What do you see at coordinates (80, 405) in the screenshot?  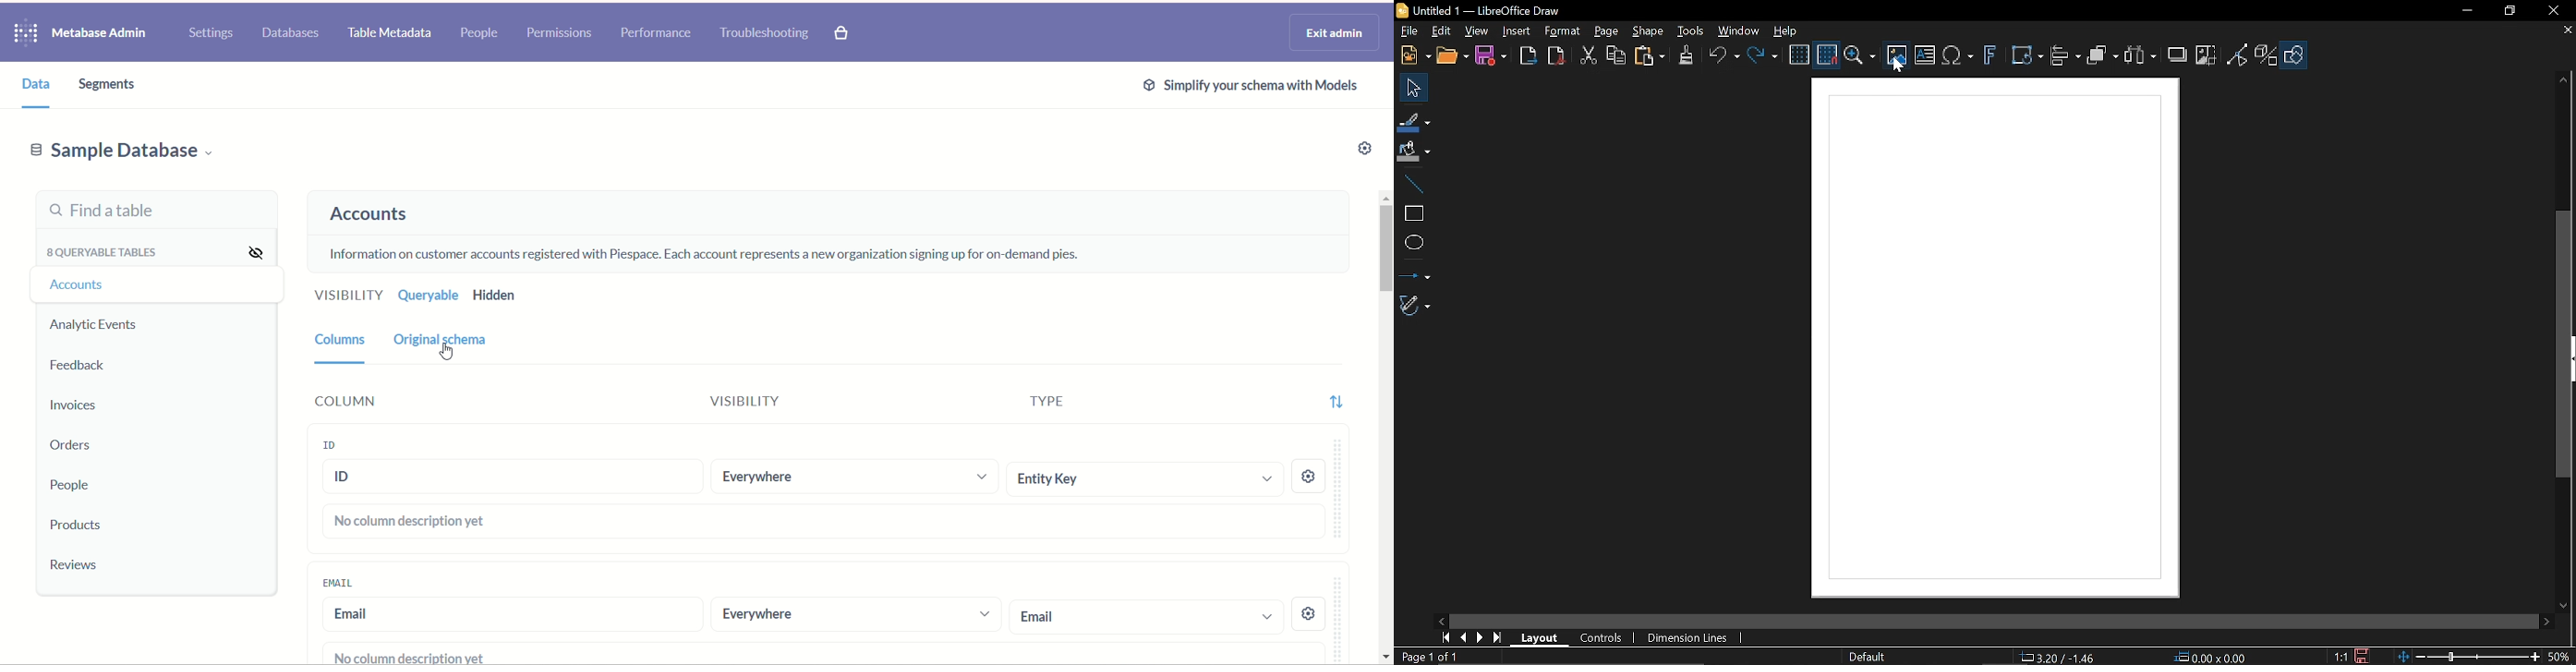 I see `invoices` at bounding box center [80, 405].